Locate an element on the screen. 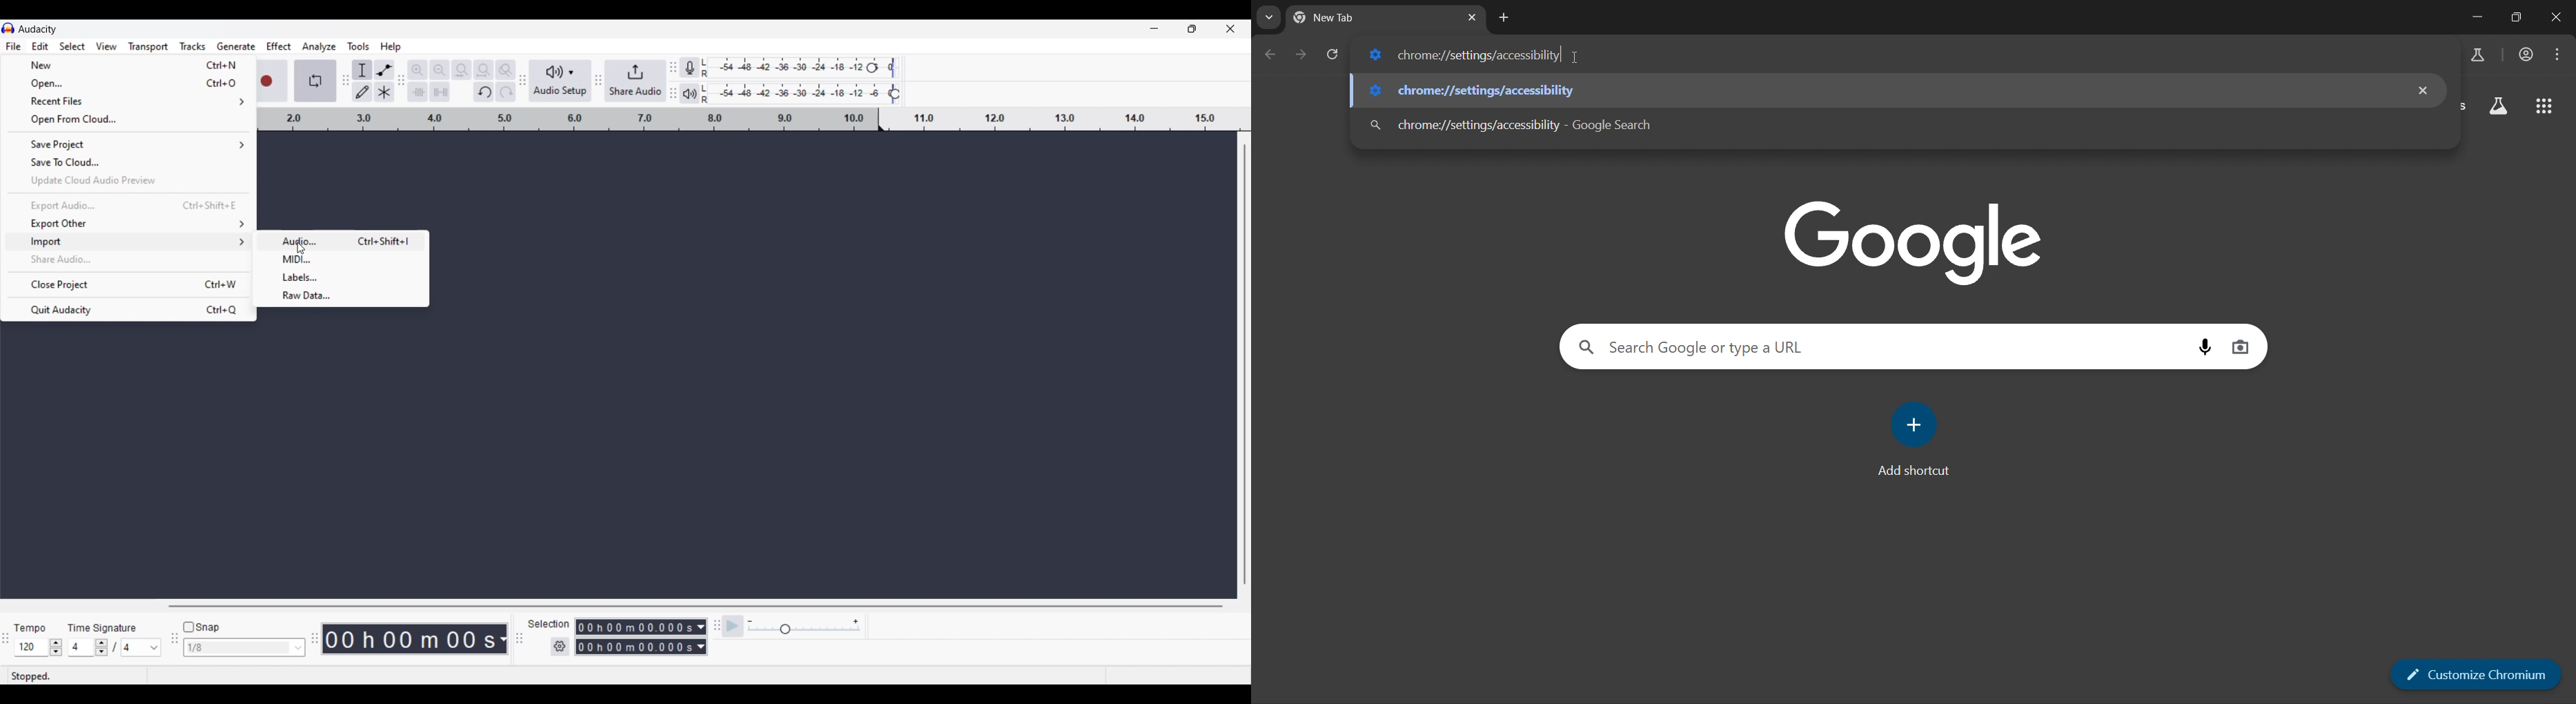 The height and width of the screenshot is (728, 2576). Save project options is located at coordinates (128, 145).